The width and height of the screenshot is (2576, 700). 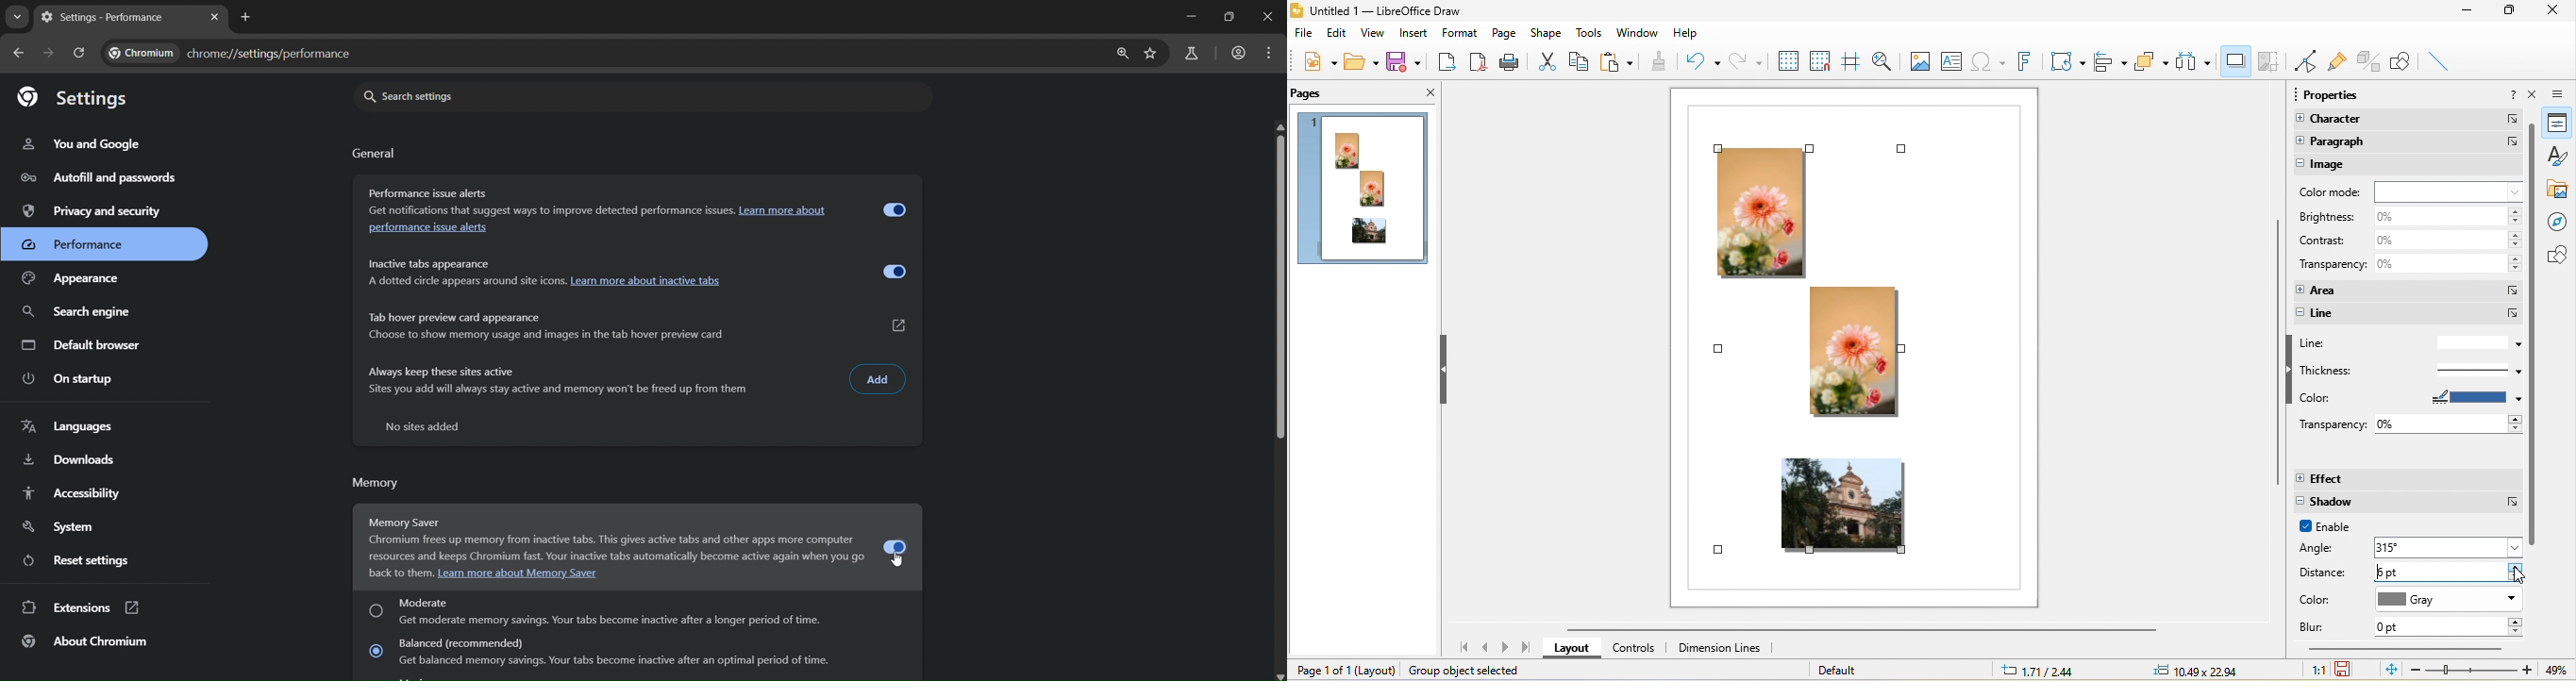 What do you see at coordinates (2448, 627) in the screenshot?
I see `0 pt` at bounding box center [2448, 627].